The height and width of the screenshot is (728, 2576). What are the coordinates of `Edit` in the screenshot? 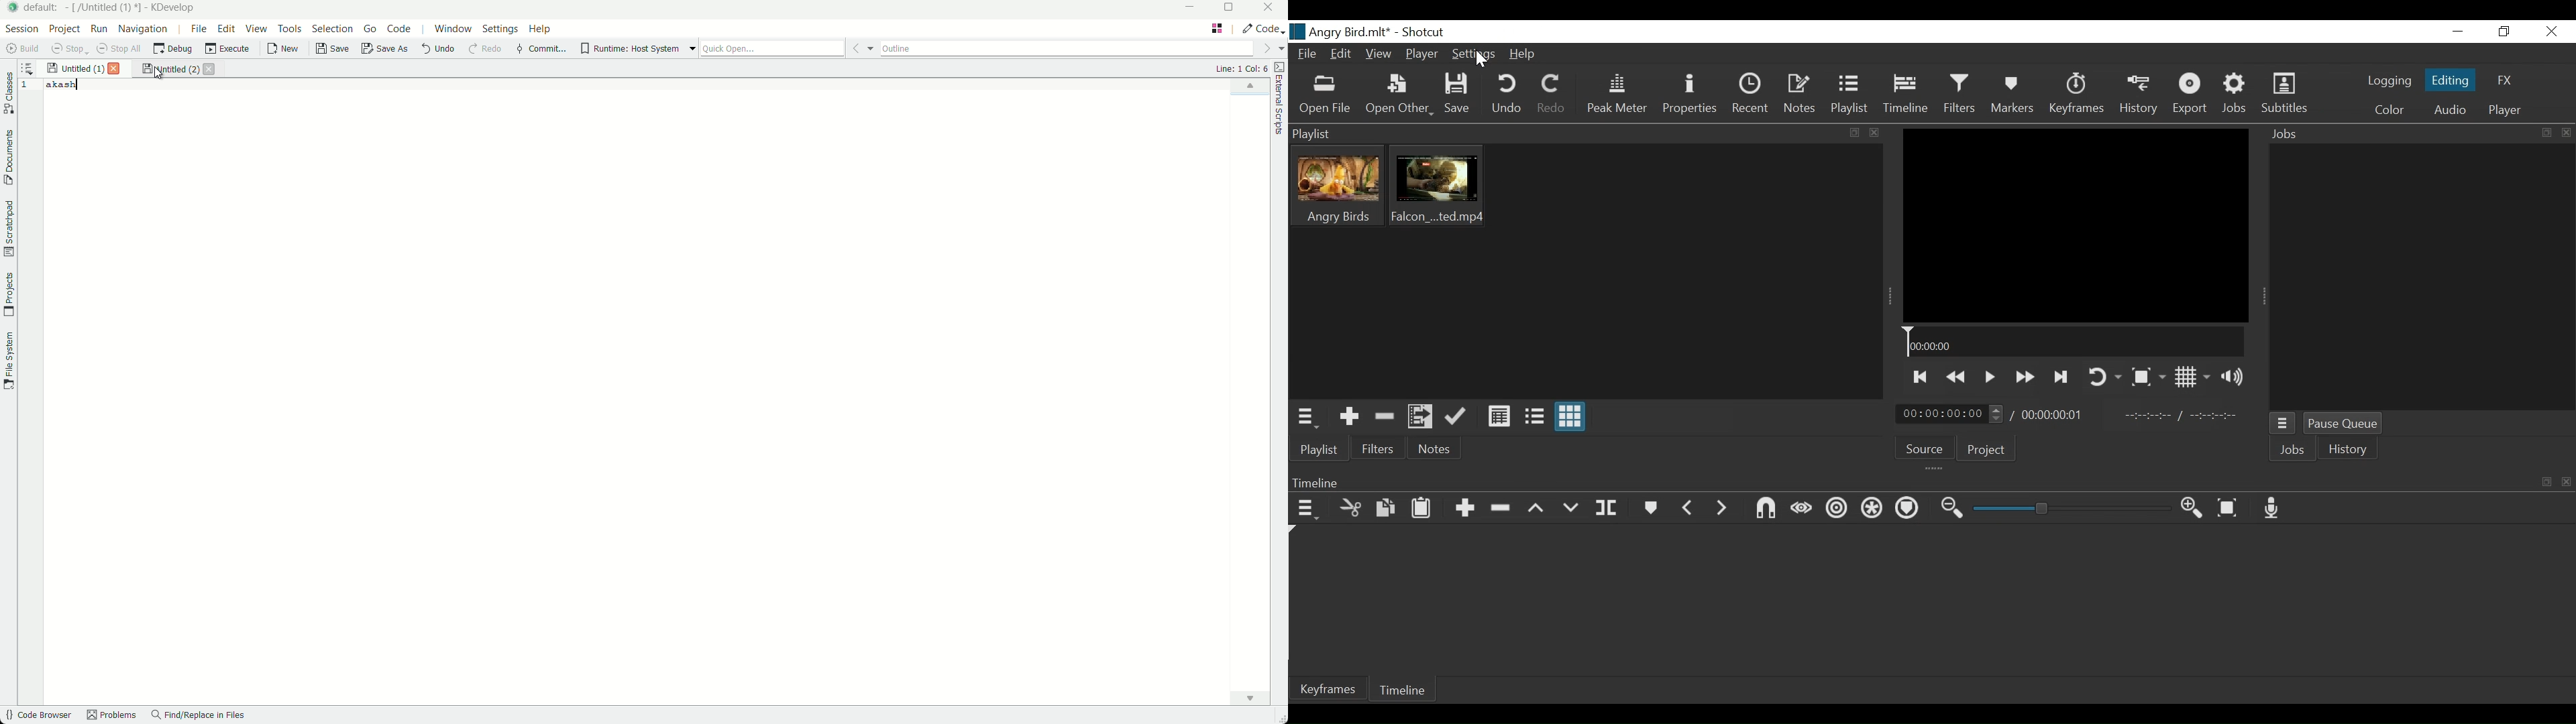 It's located at (1342, 54).